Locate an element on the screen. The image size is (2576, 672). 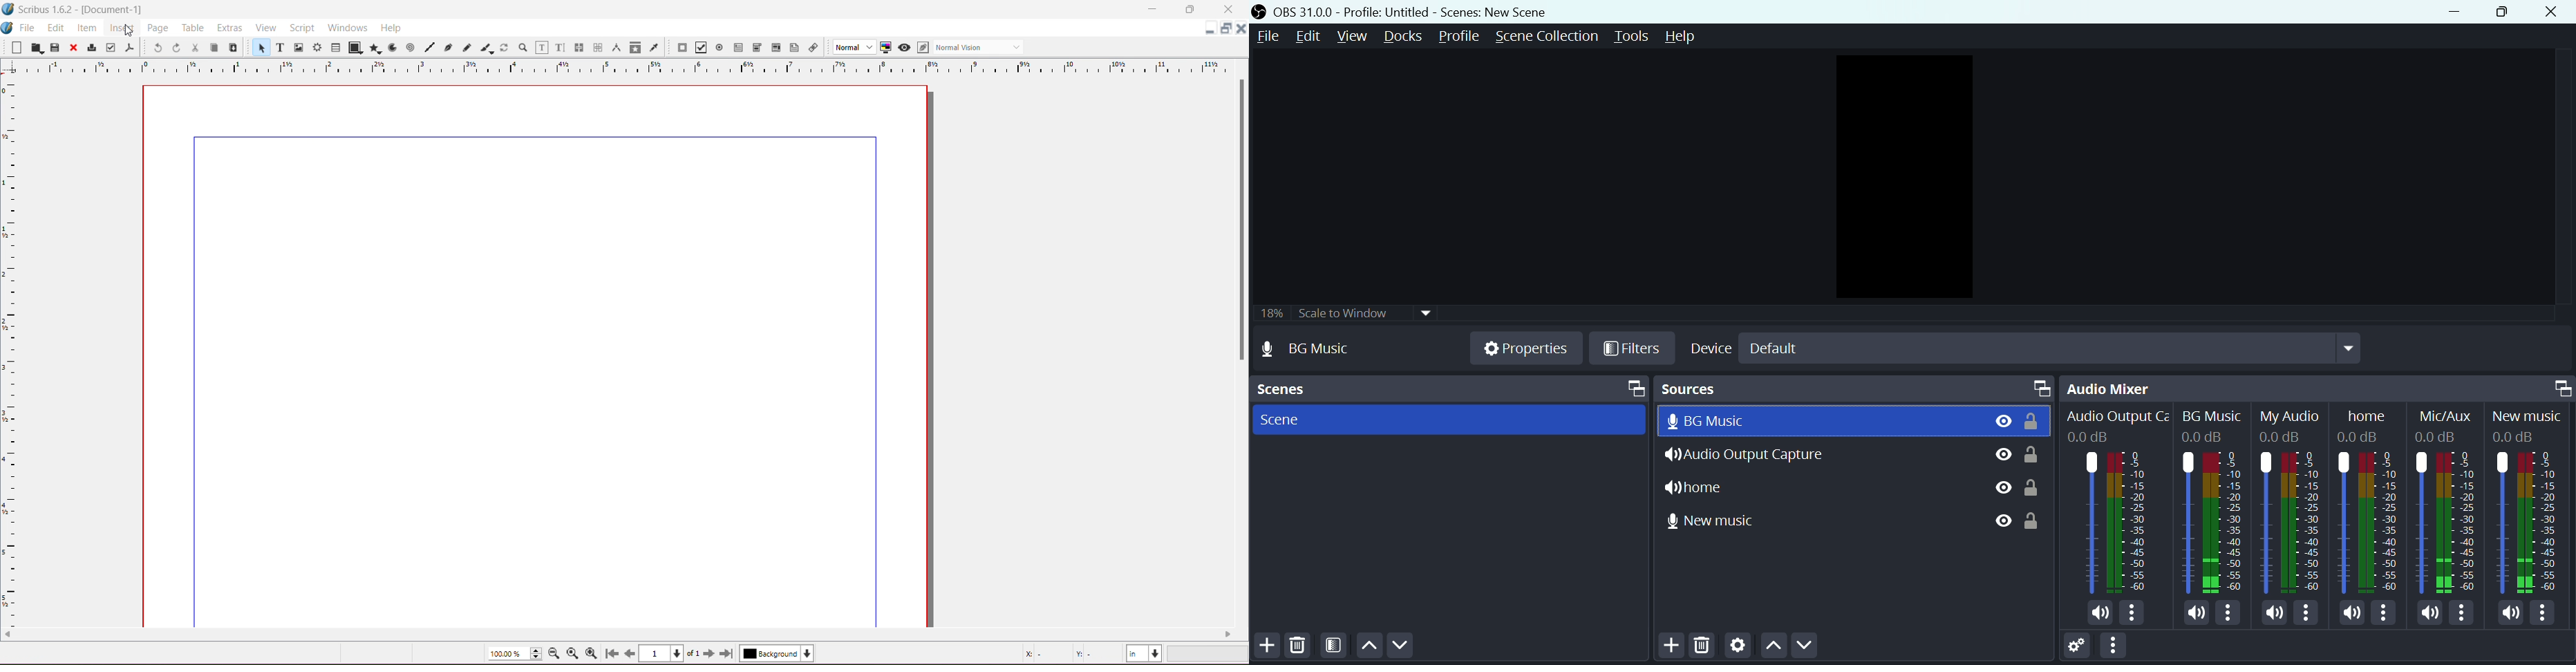
Render Frame is located at coordinates (318, 48).